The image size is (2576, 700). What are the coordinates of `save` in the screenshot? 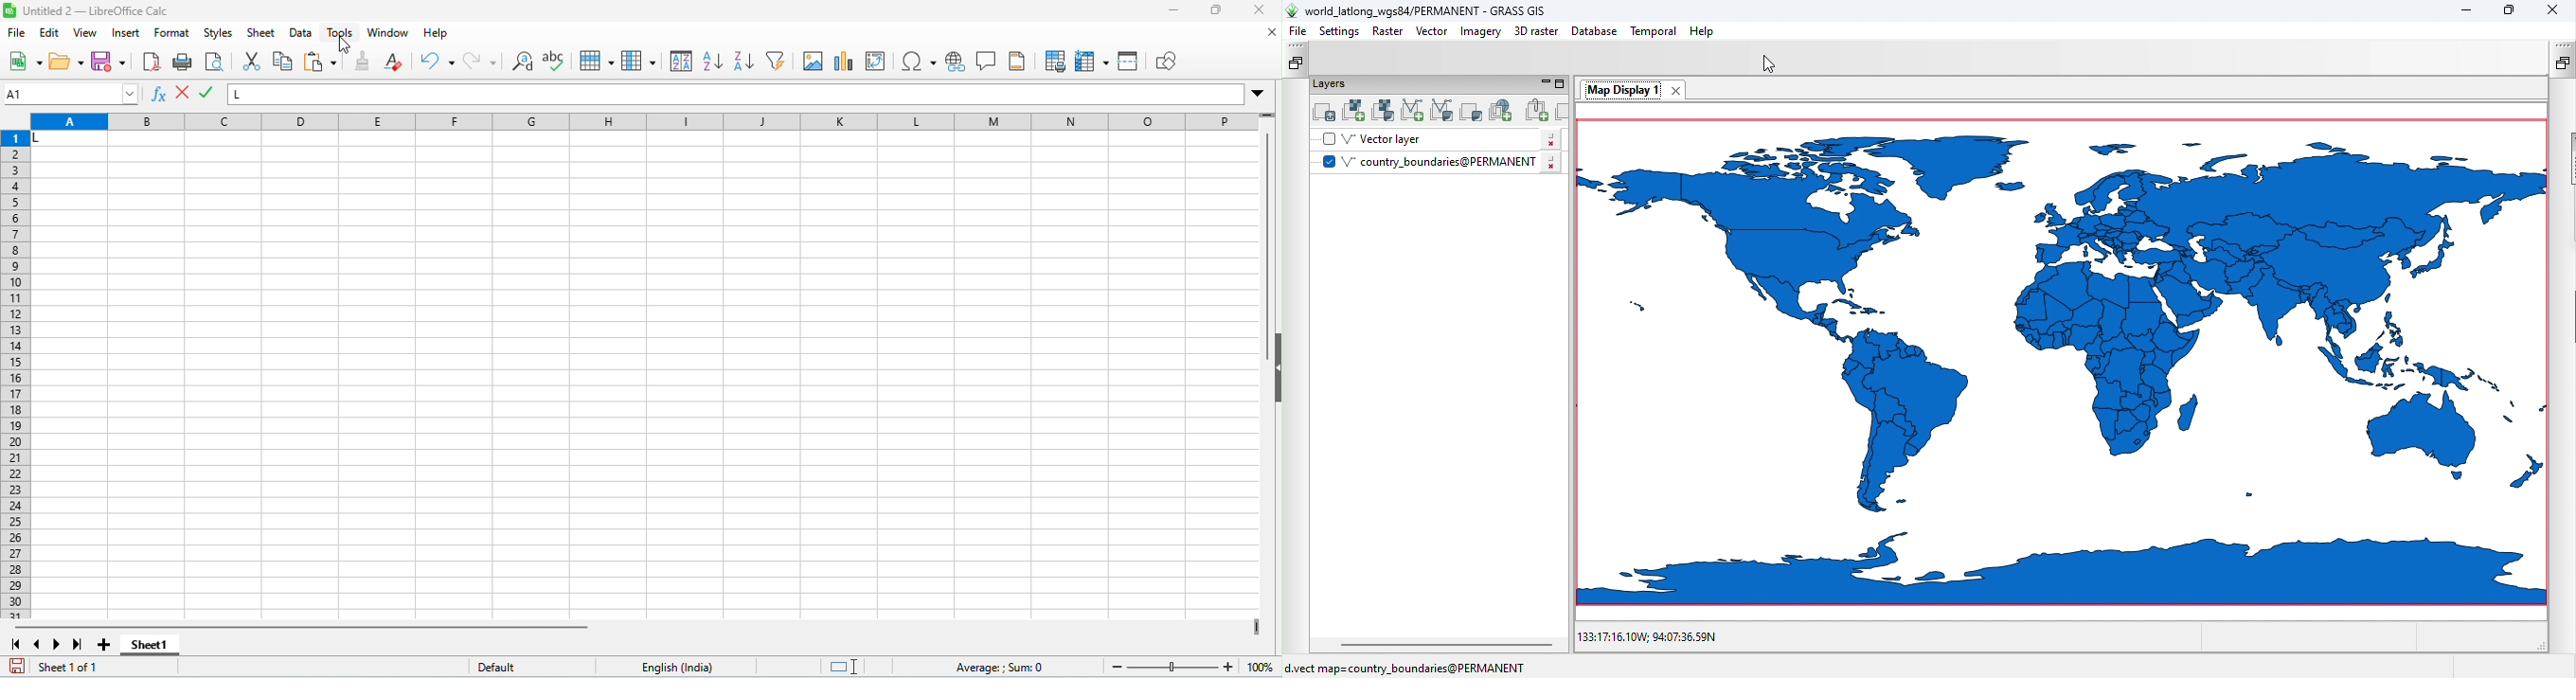 It's located at (19, 666).